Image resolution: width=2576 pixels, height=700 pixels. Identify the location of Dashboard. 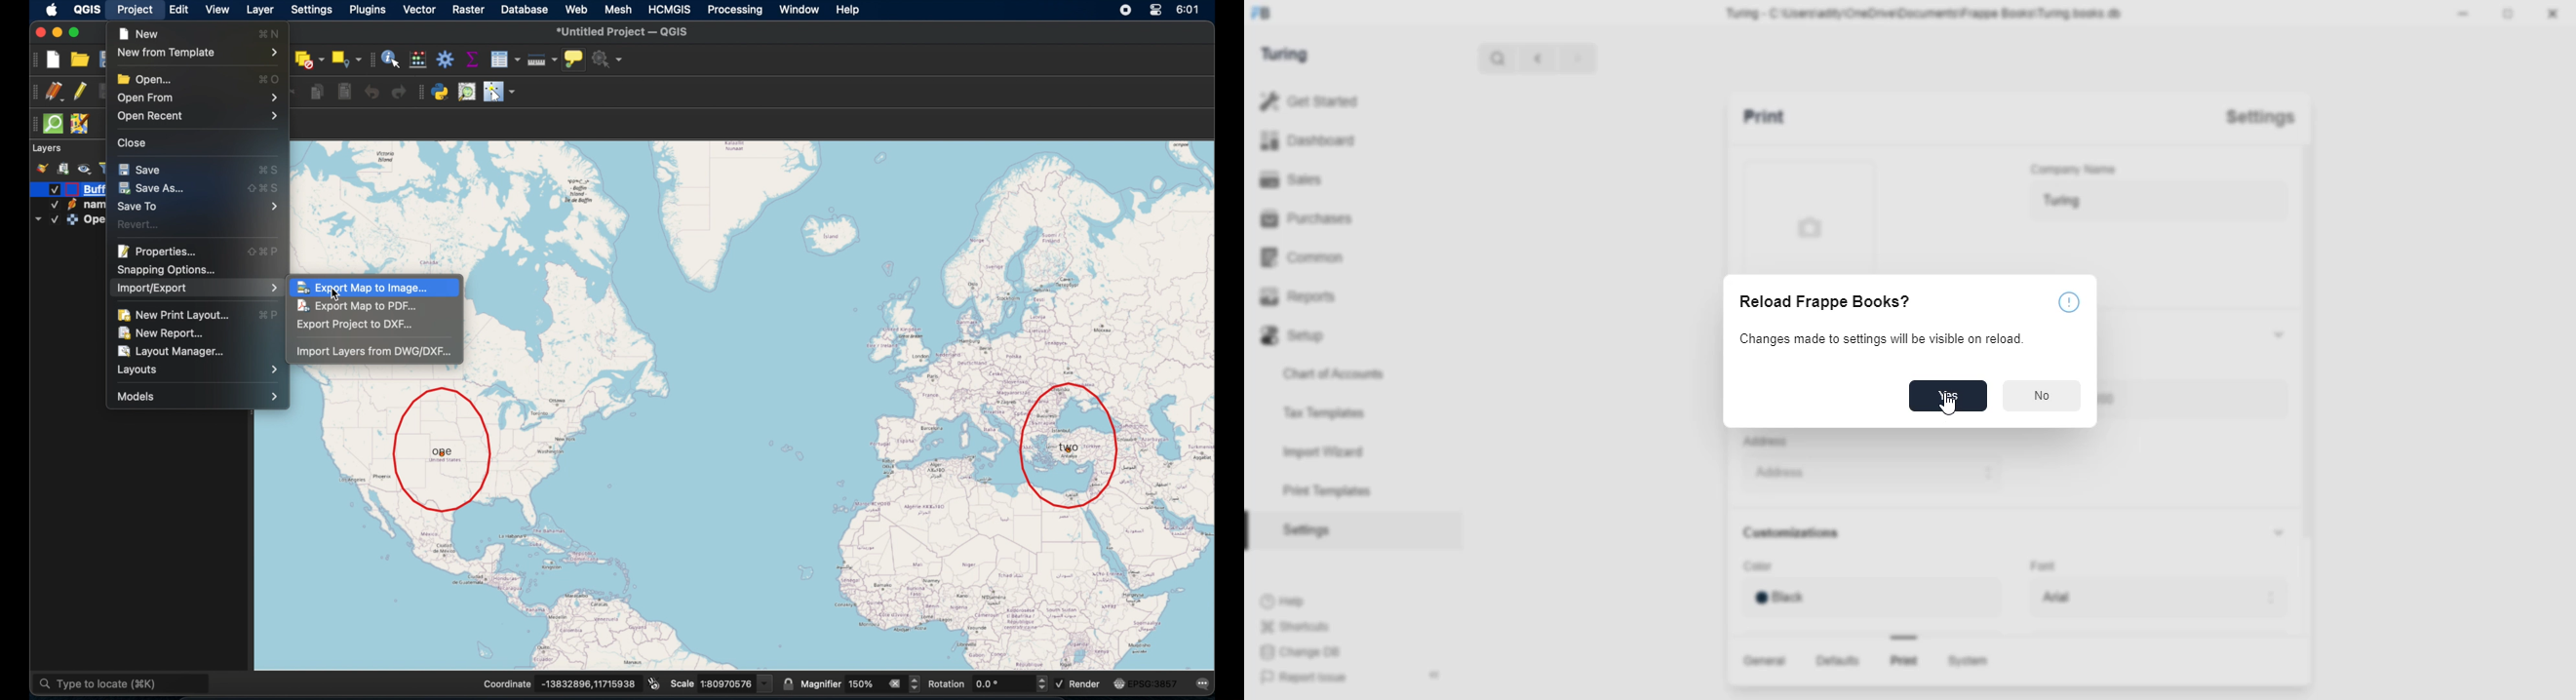
(1313, 139).